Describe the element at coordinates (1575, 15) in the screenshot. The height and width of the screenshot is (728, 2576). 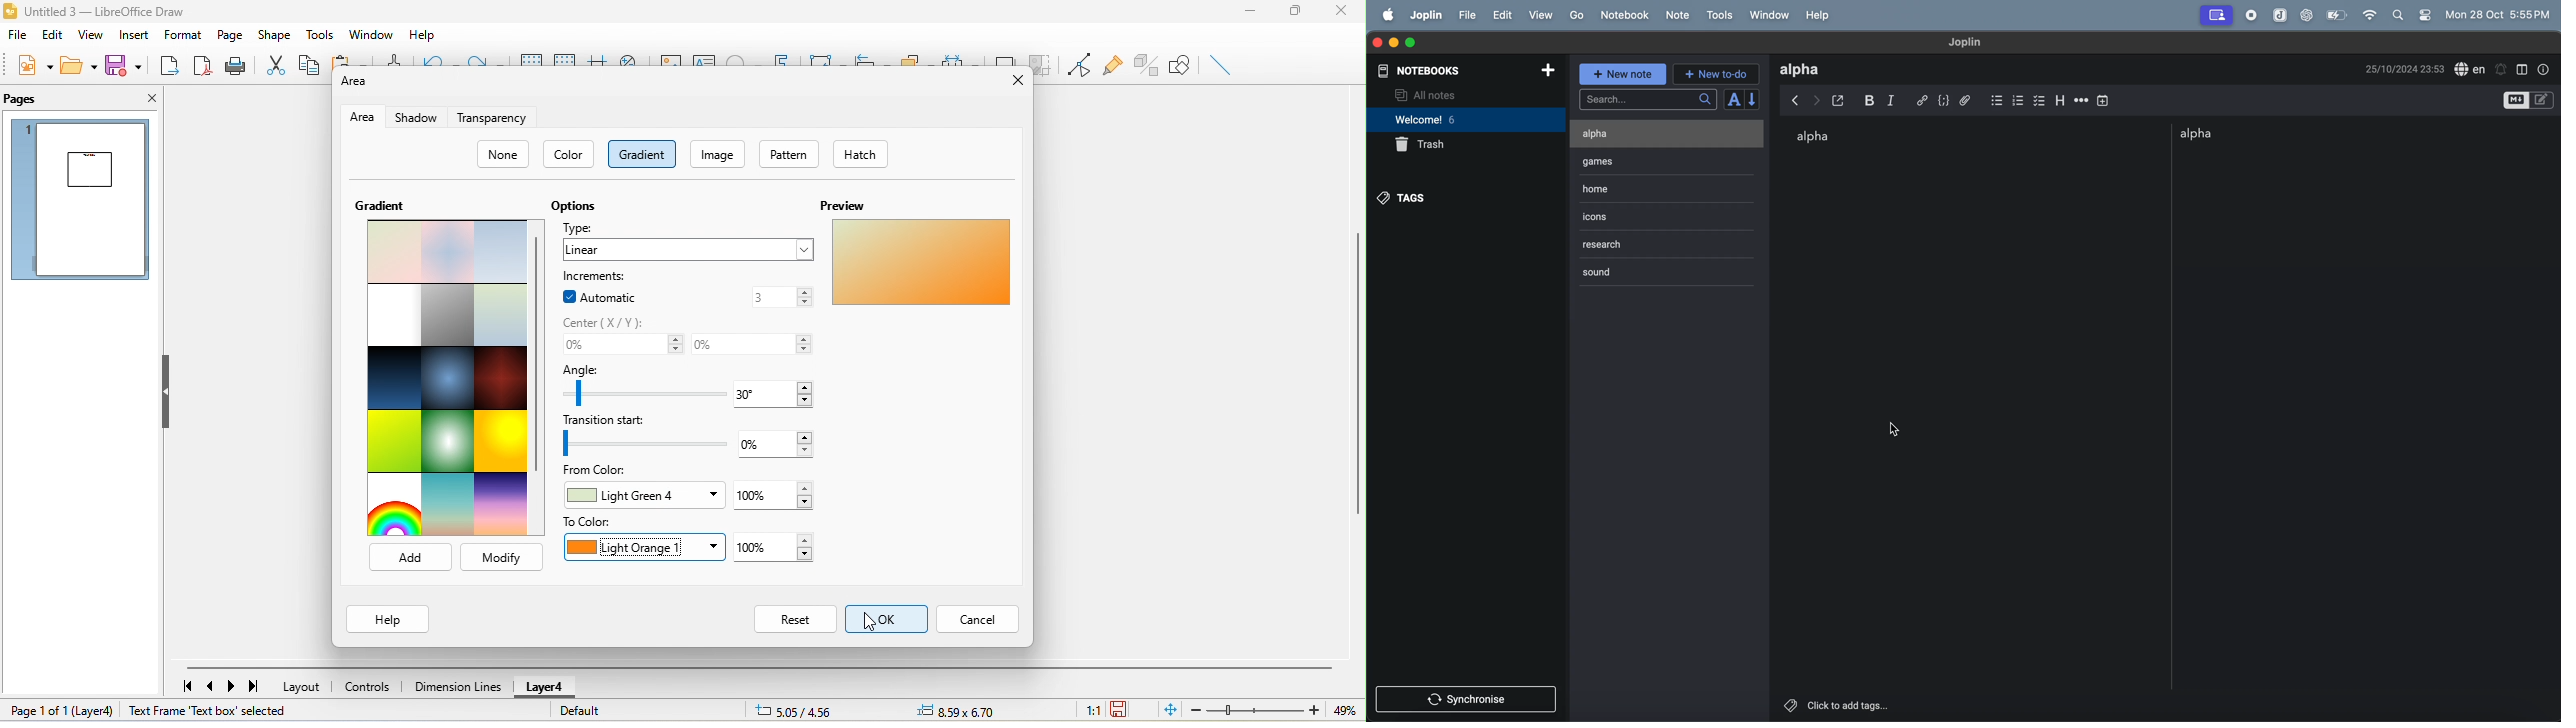
I see `go` at that location.